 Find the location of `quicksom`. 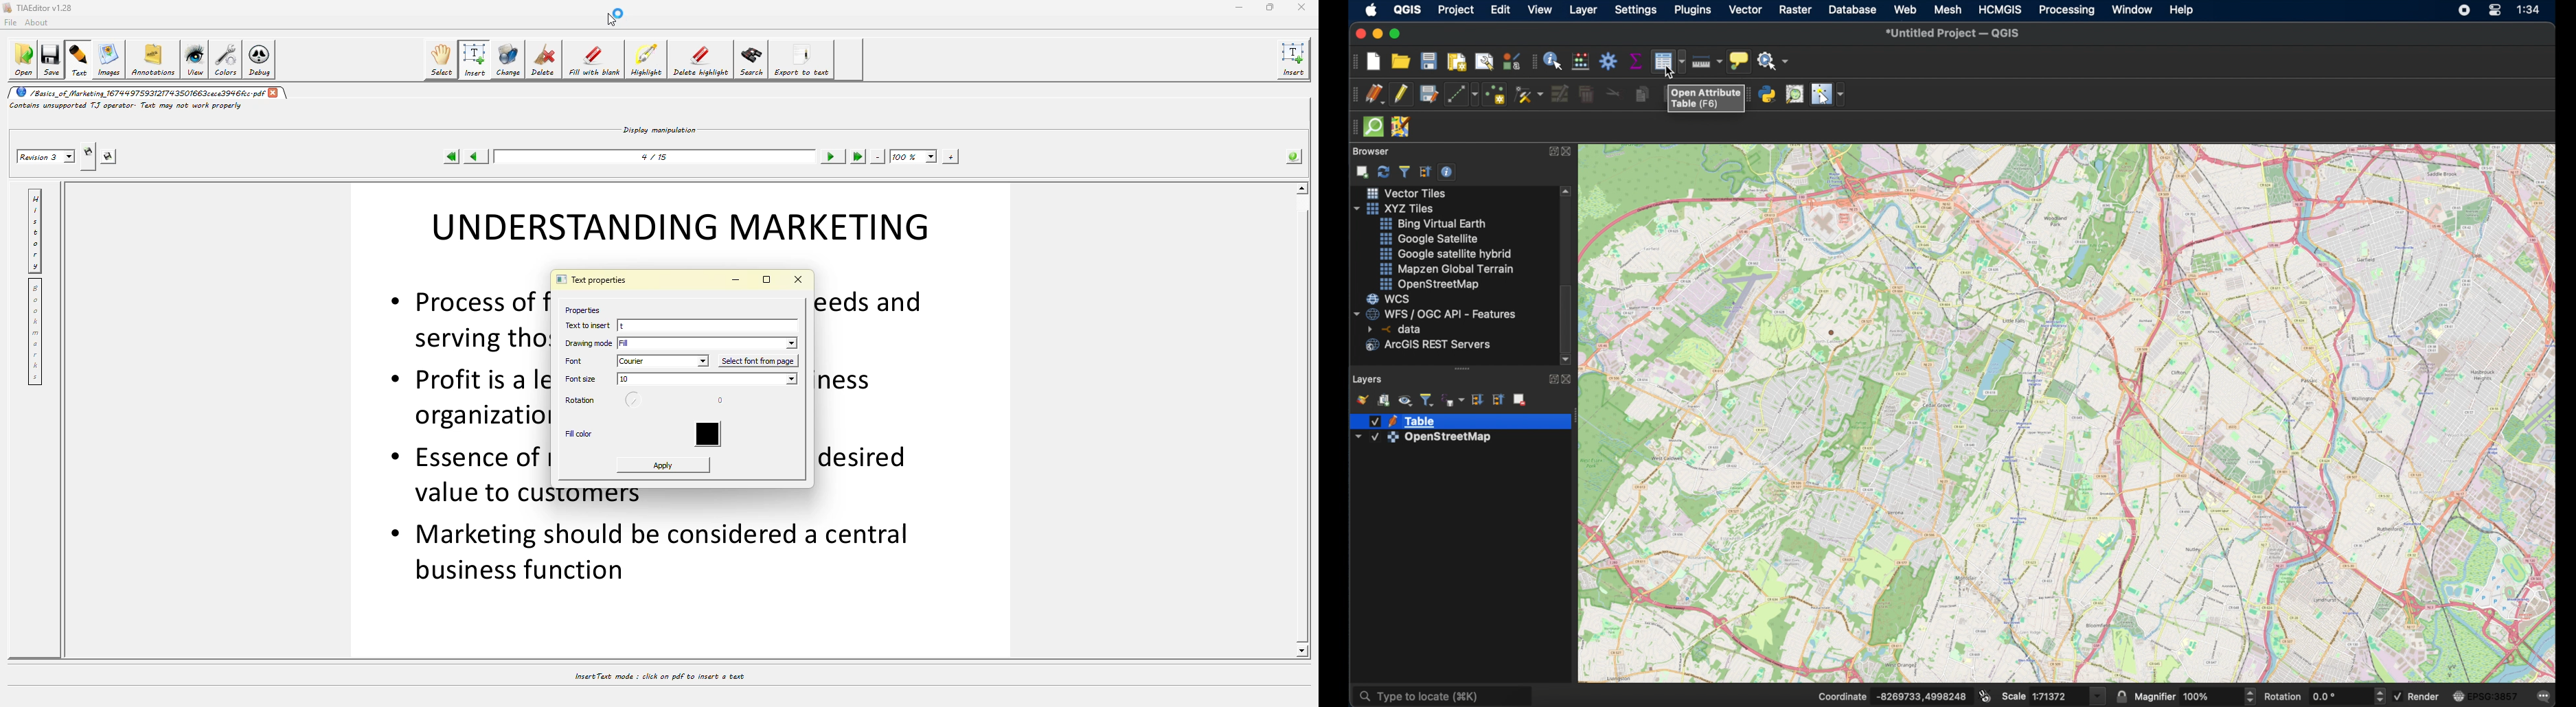

quicksom is located at coordinates (1374, 126).